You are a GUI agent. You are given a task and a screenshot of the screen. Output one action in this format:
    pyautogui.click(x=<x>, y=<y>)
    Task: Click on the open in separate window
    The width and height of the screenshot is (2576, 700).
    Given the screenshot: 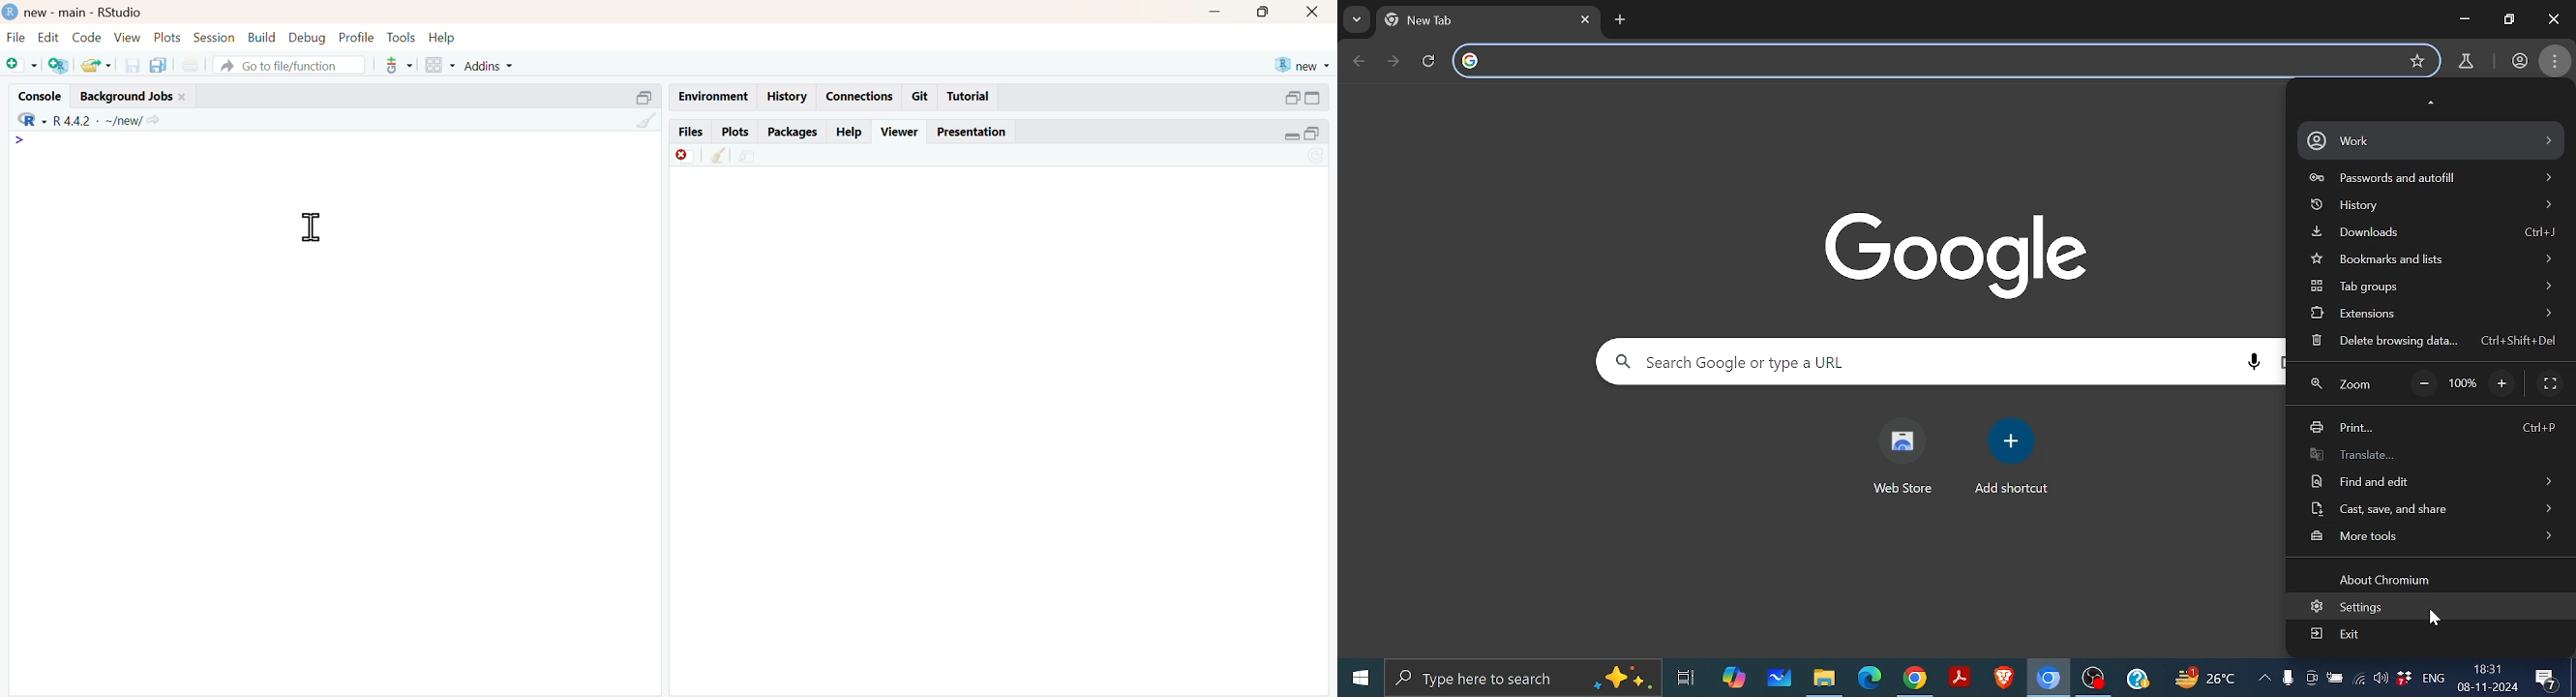 What is the action you would take?
    pyautogui.click(x=1294, y=98)
    